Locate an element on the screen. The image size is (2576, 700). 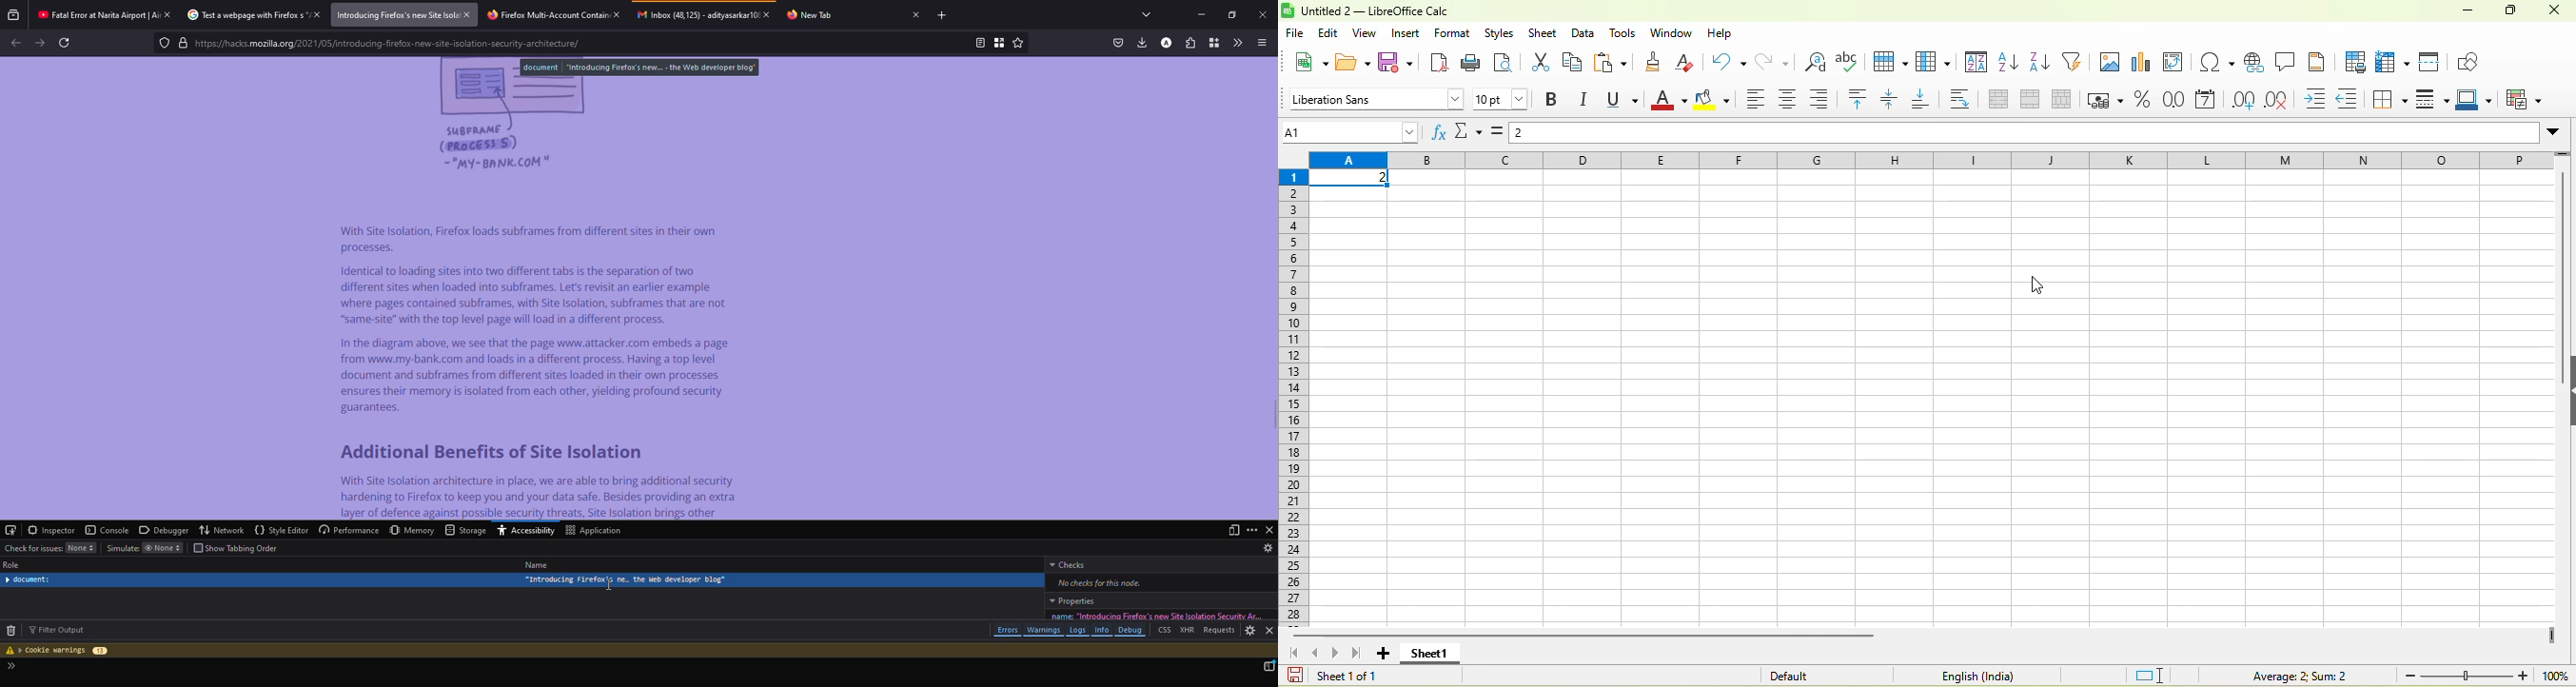
style editor is located at coordinates (282, 529).